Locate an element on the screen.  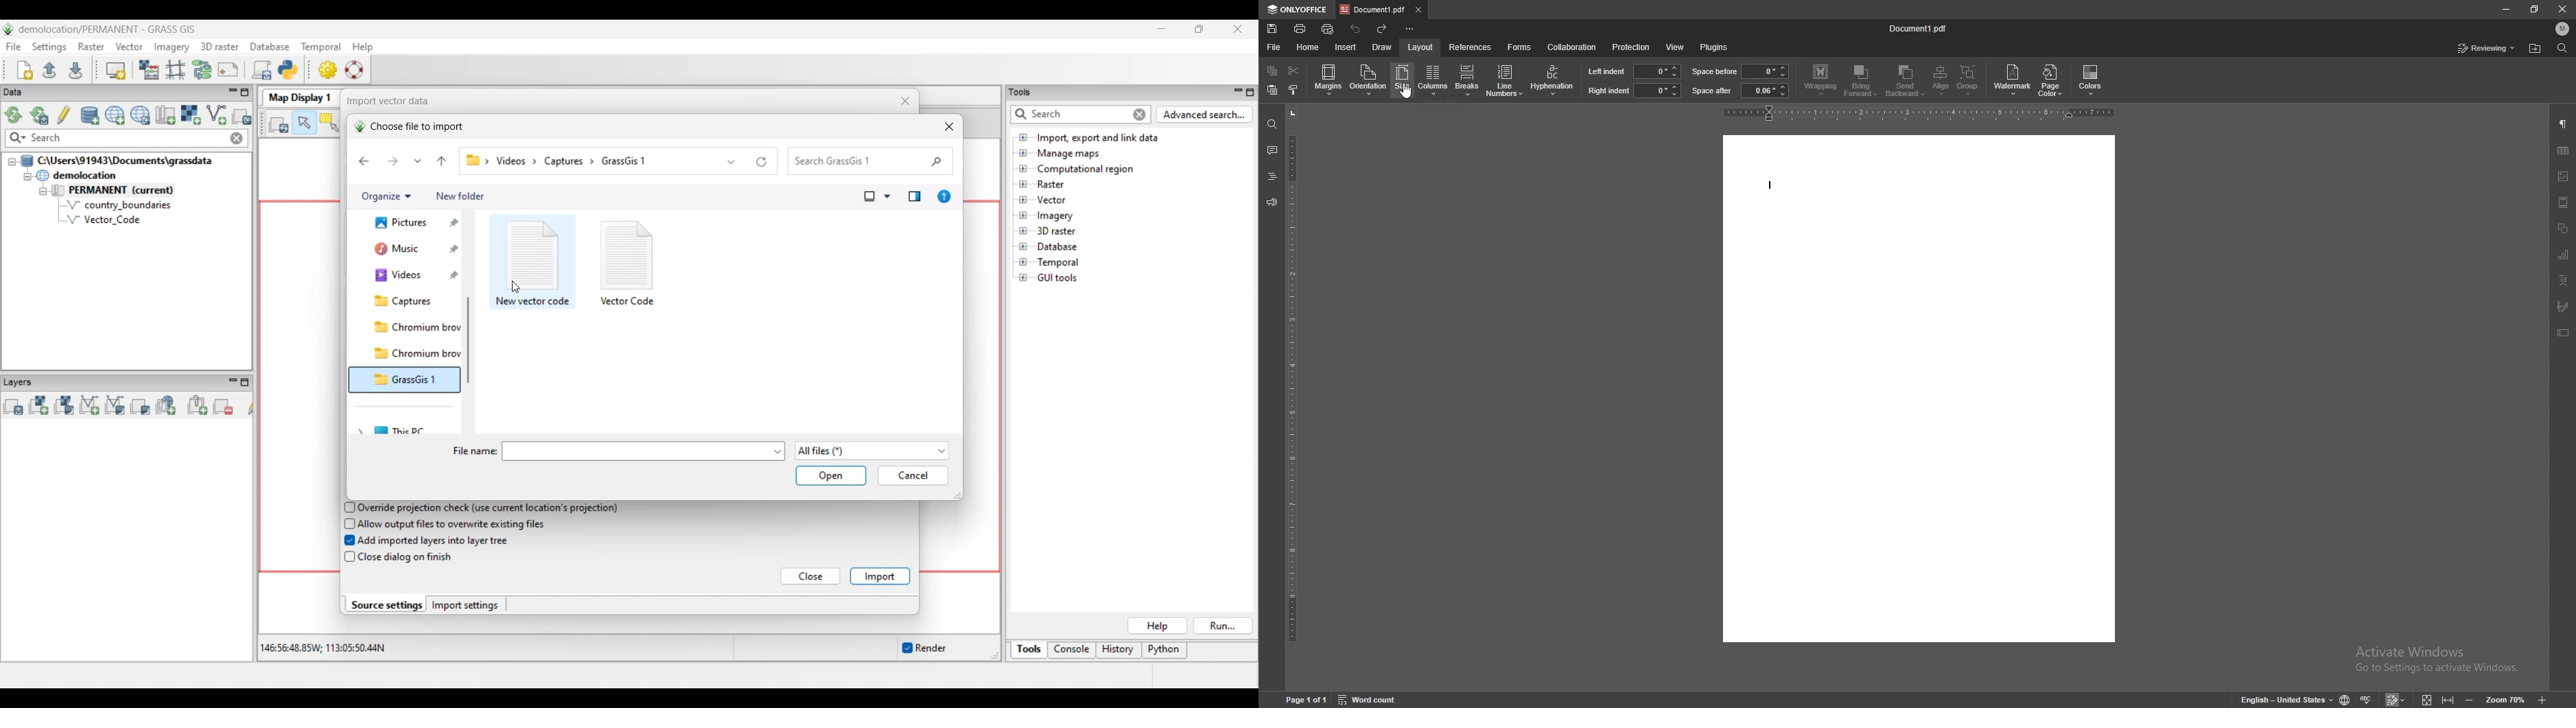
columns is located at coordinates (1433, 80).